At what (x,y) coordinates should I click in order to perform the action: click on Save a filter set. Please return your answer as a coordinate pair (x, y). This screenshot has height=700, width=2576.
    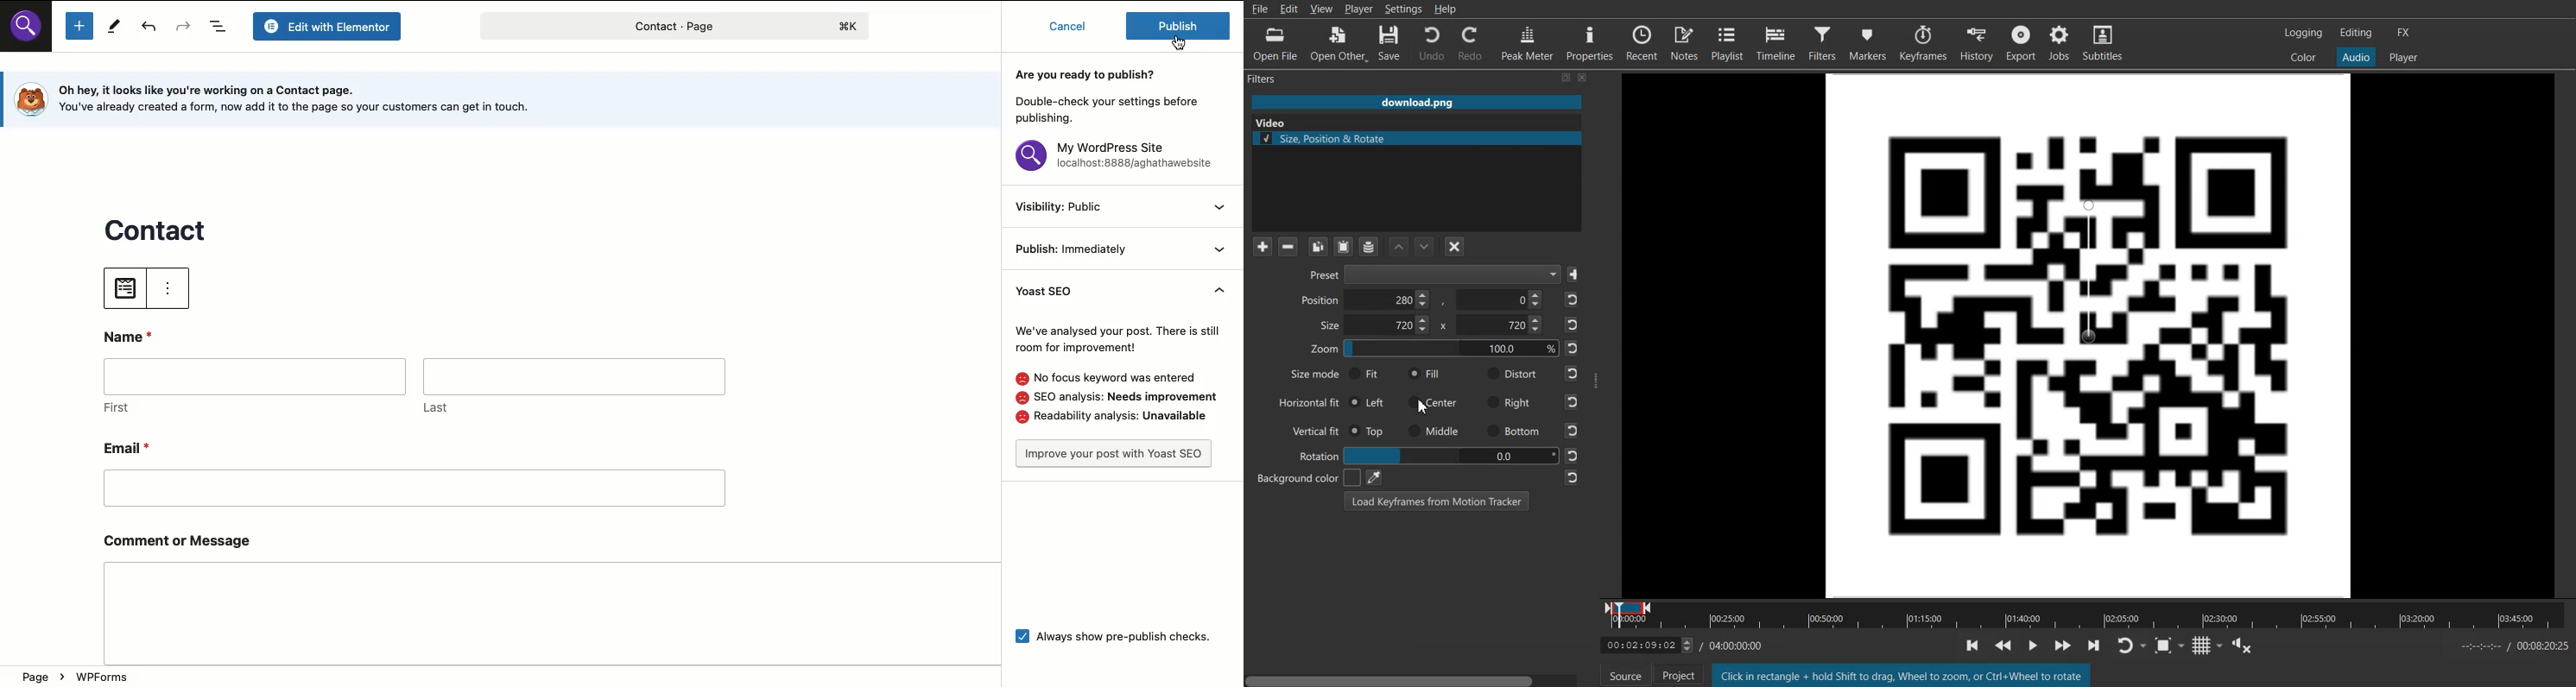
    Looking at the image, I should click on (1369, 246).